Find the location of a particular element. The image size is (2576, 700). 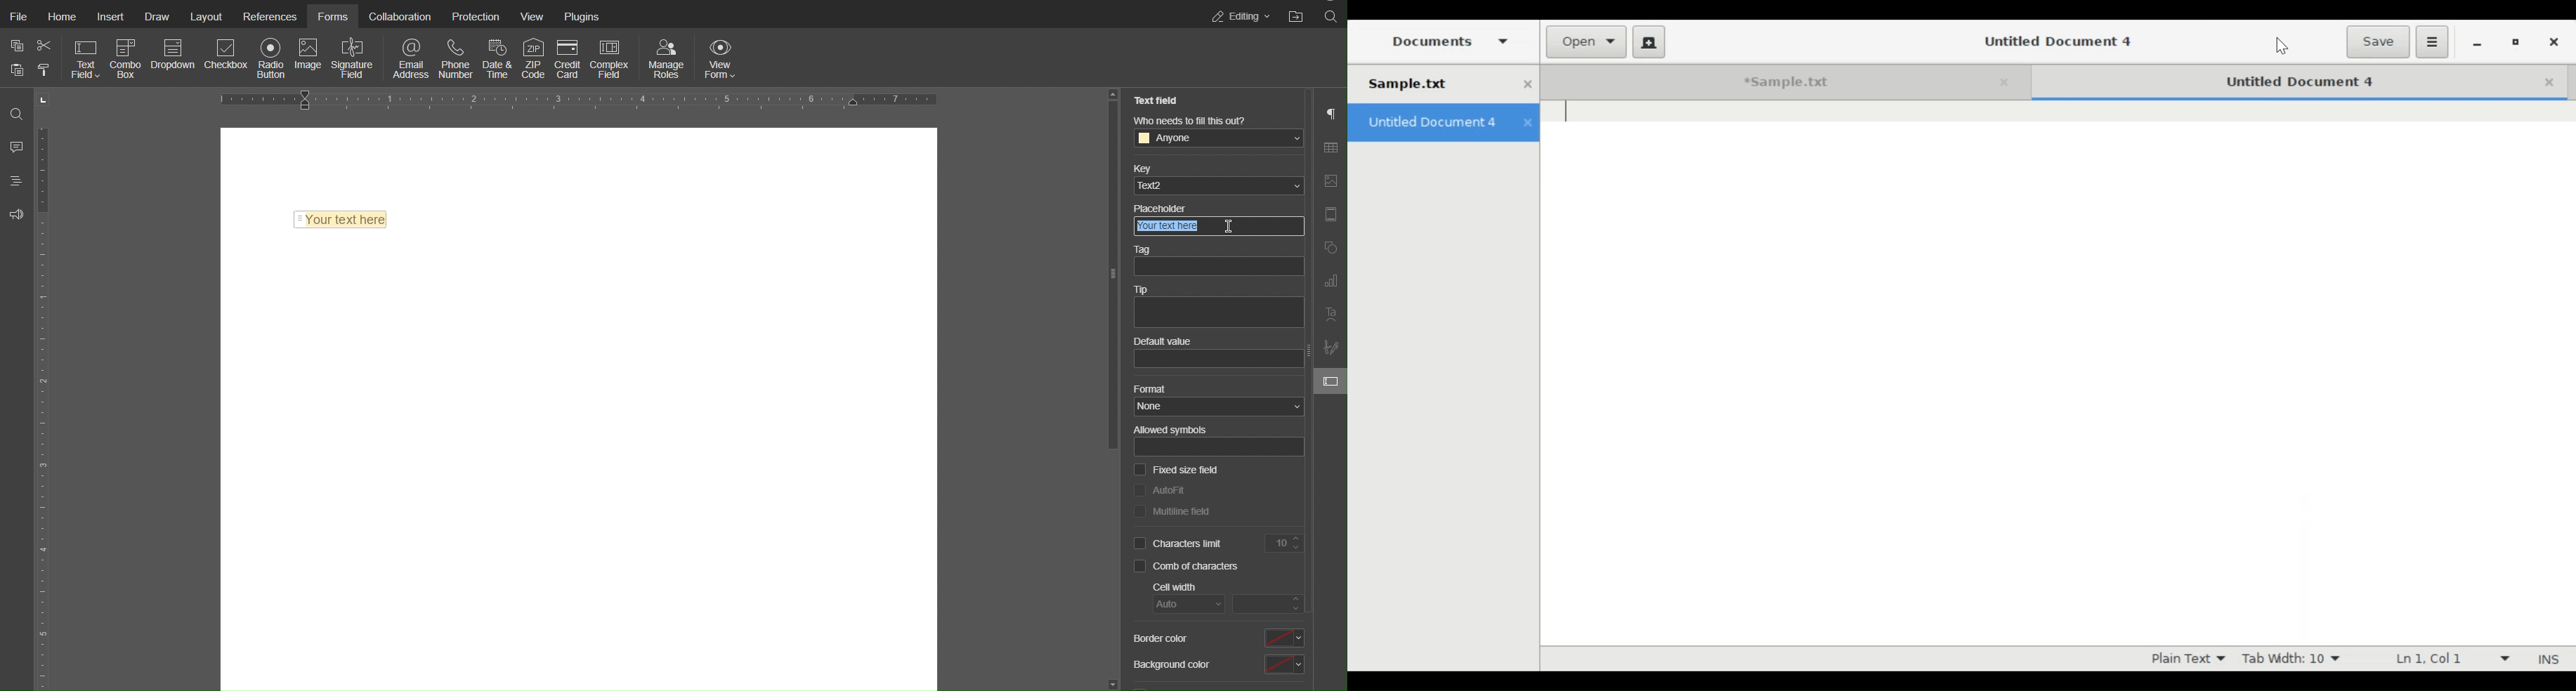

Plain Text is located at coordinates (2186, 656).